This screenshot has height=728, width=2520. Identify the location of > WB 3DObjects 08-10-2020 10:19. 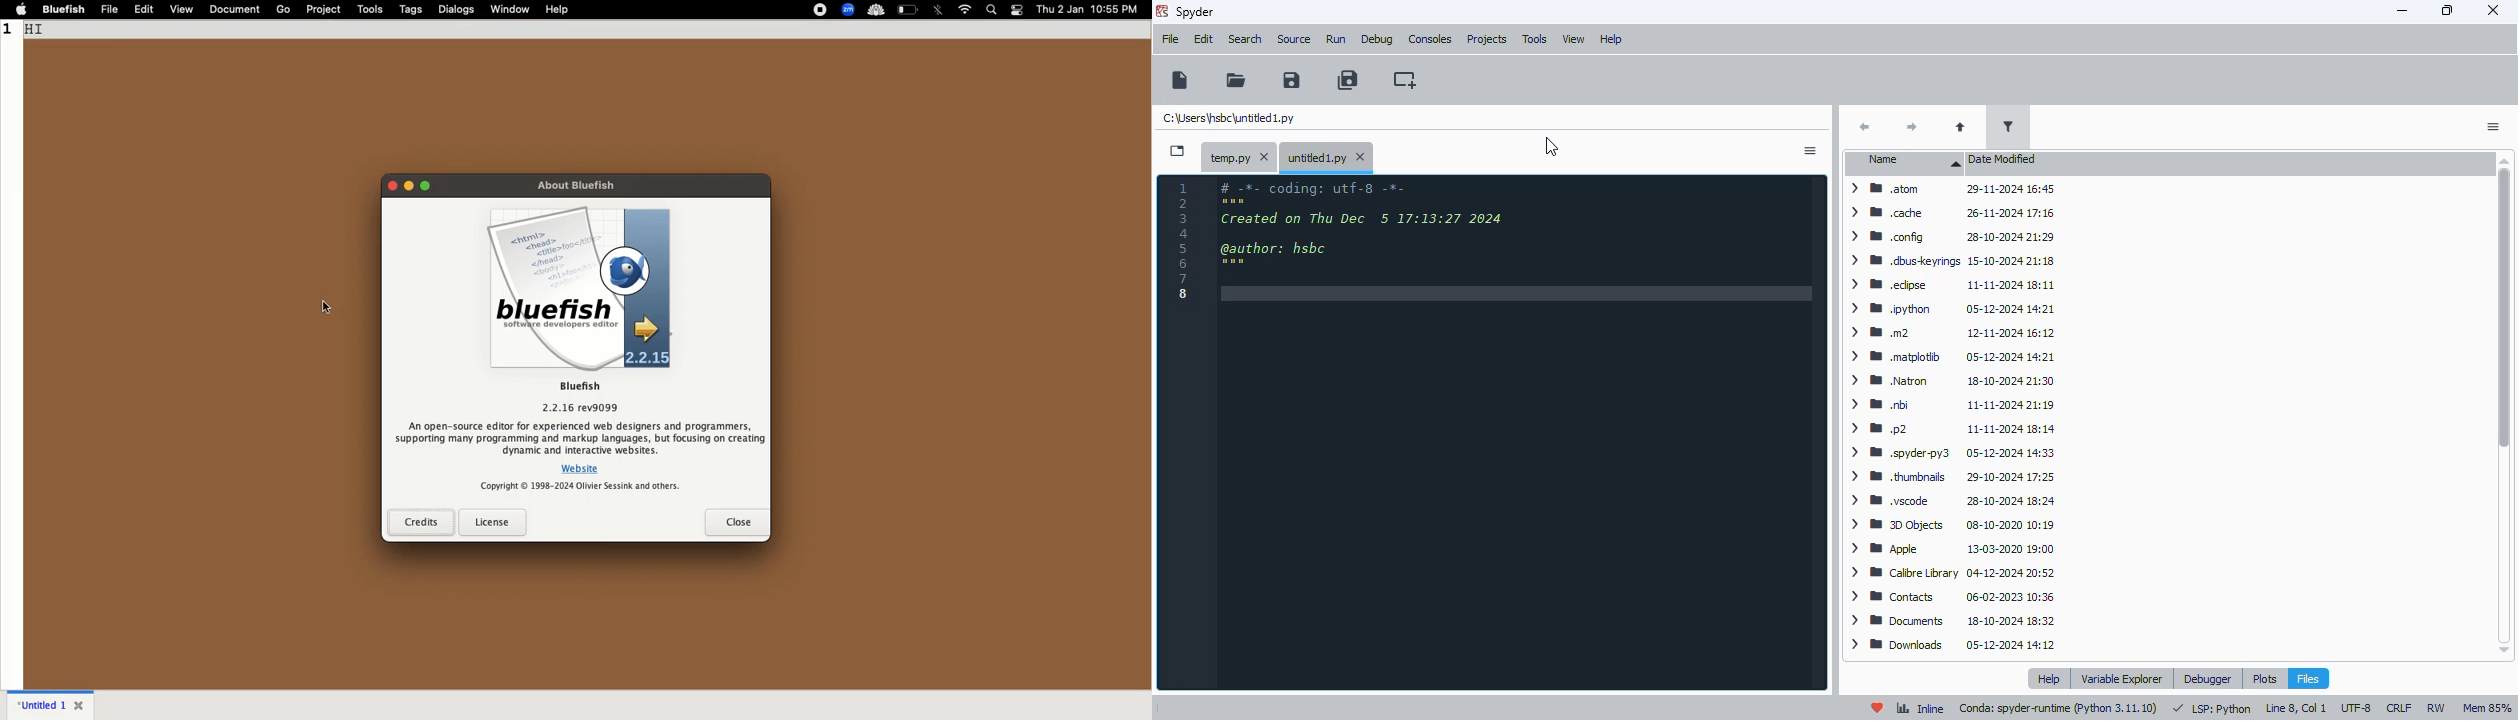
(1949, 525).